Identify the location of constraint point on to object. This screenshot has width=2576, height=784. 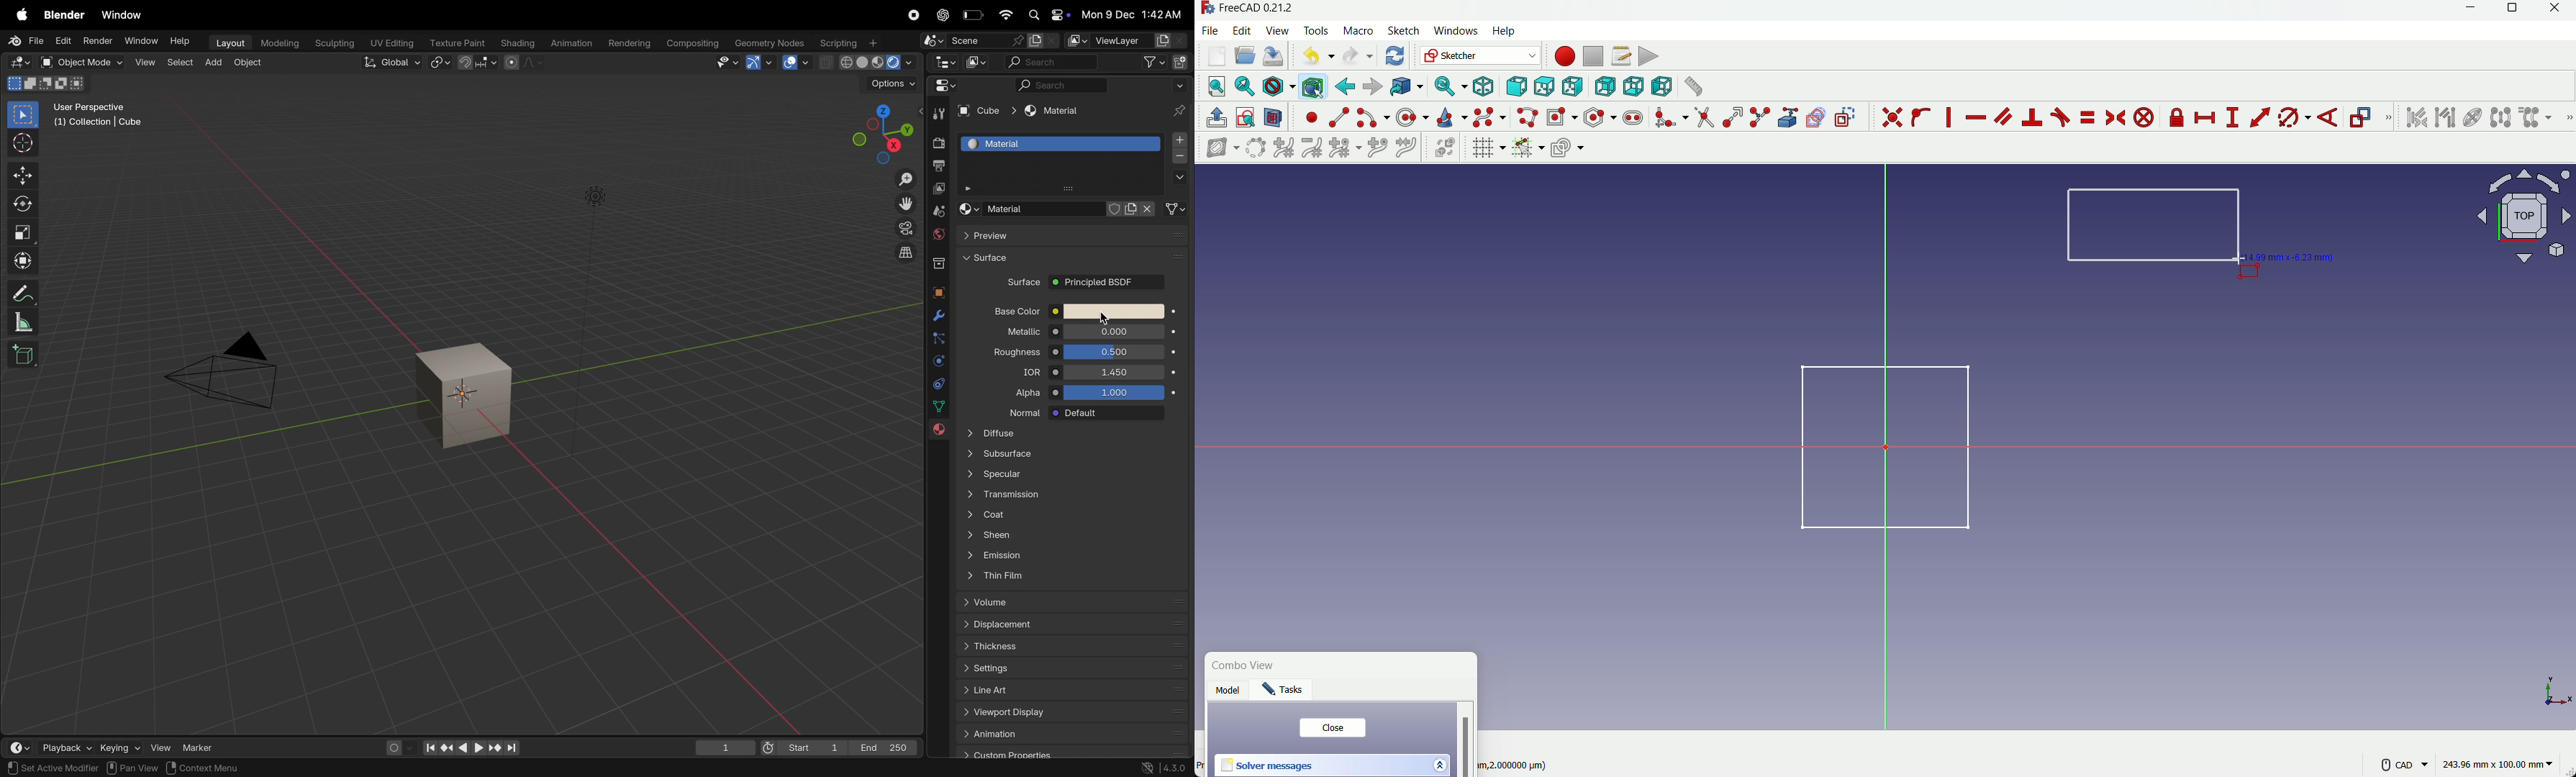
(1923, 117).